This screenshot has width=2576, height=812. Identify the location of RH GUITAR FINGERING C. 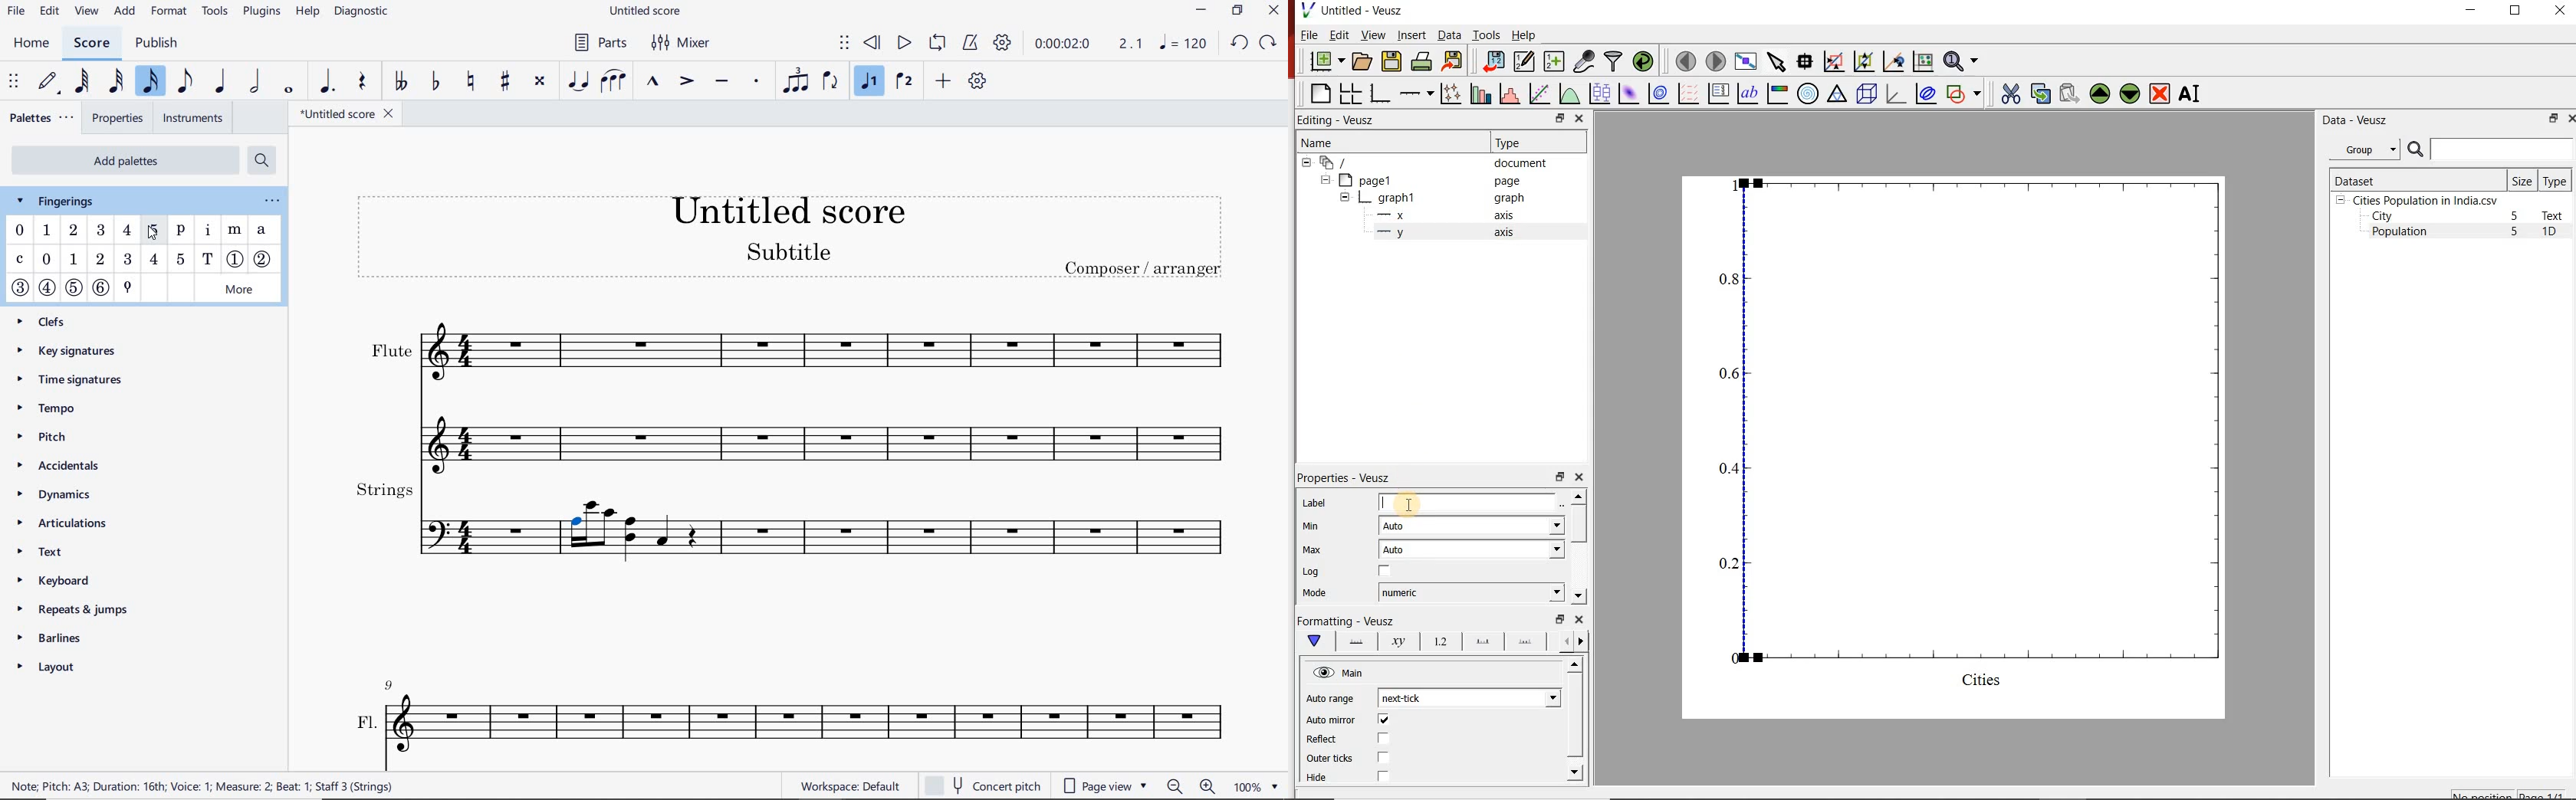
(19, 261).